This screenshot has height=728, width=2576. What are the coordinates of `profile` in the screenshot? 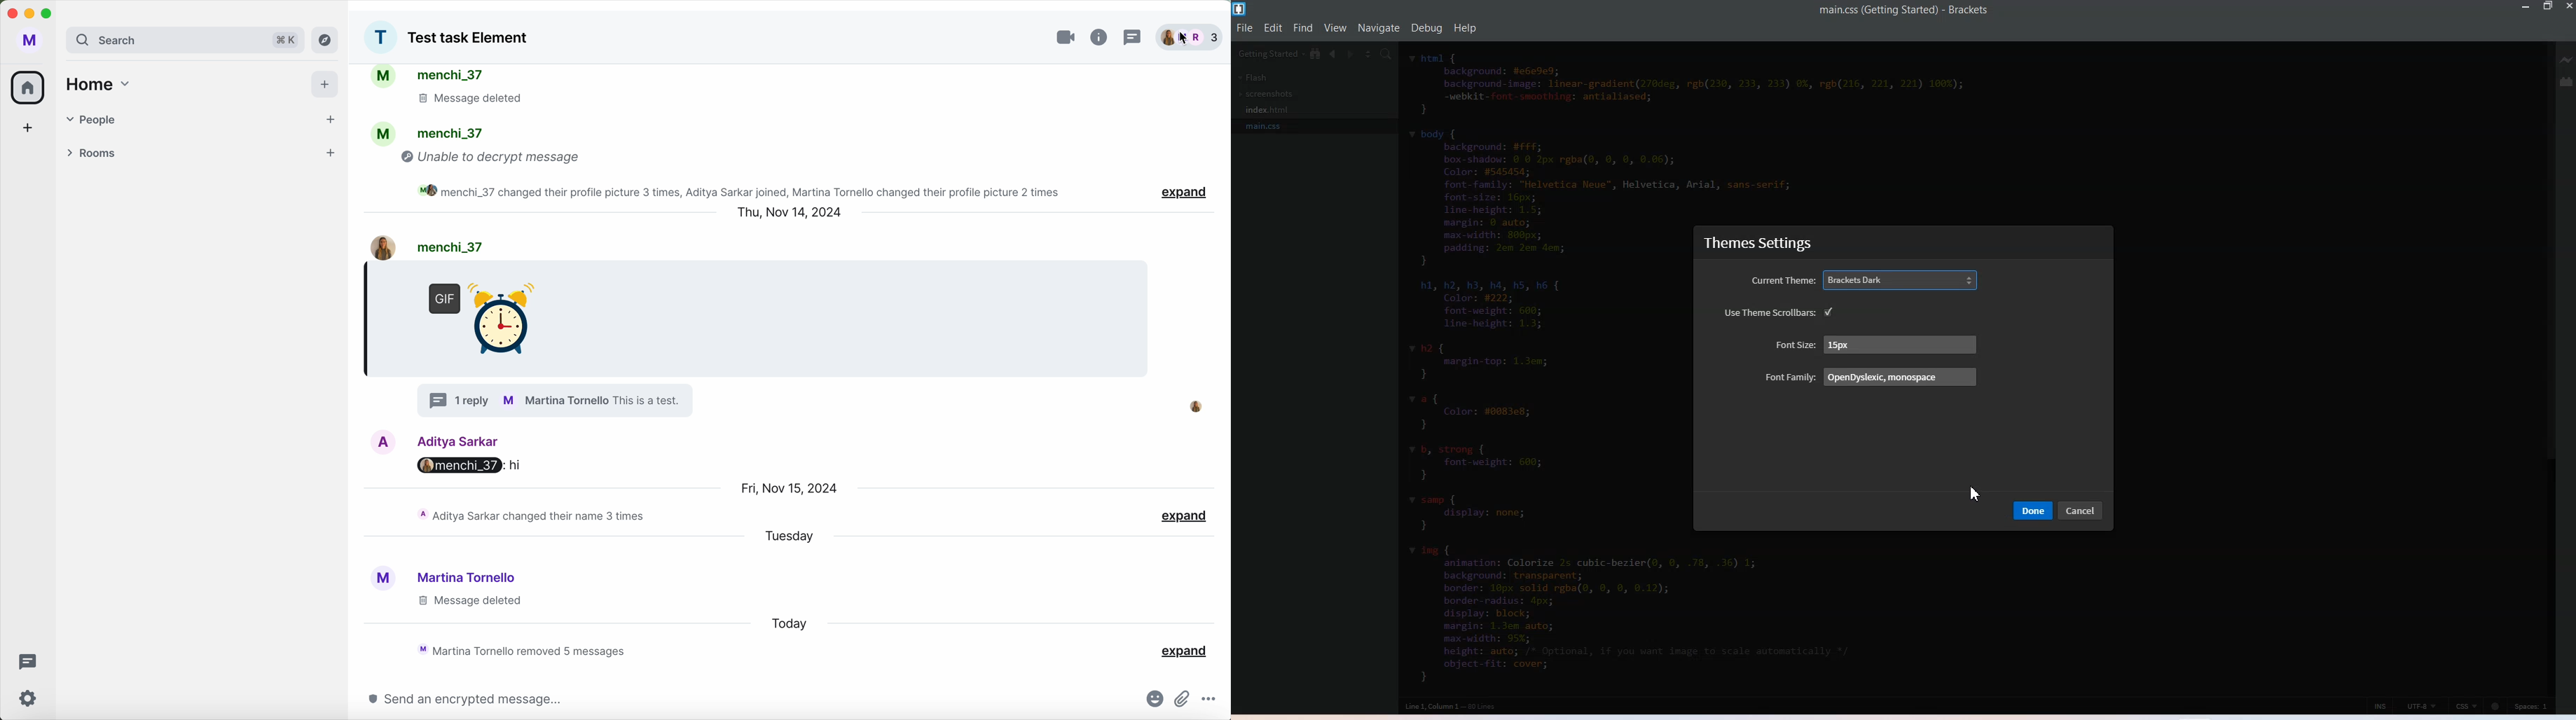 It's located at (384, 133).